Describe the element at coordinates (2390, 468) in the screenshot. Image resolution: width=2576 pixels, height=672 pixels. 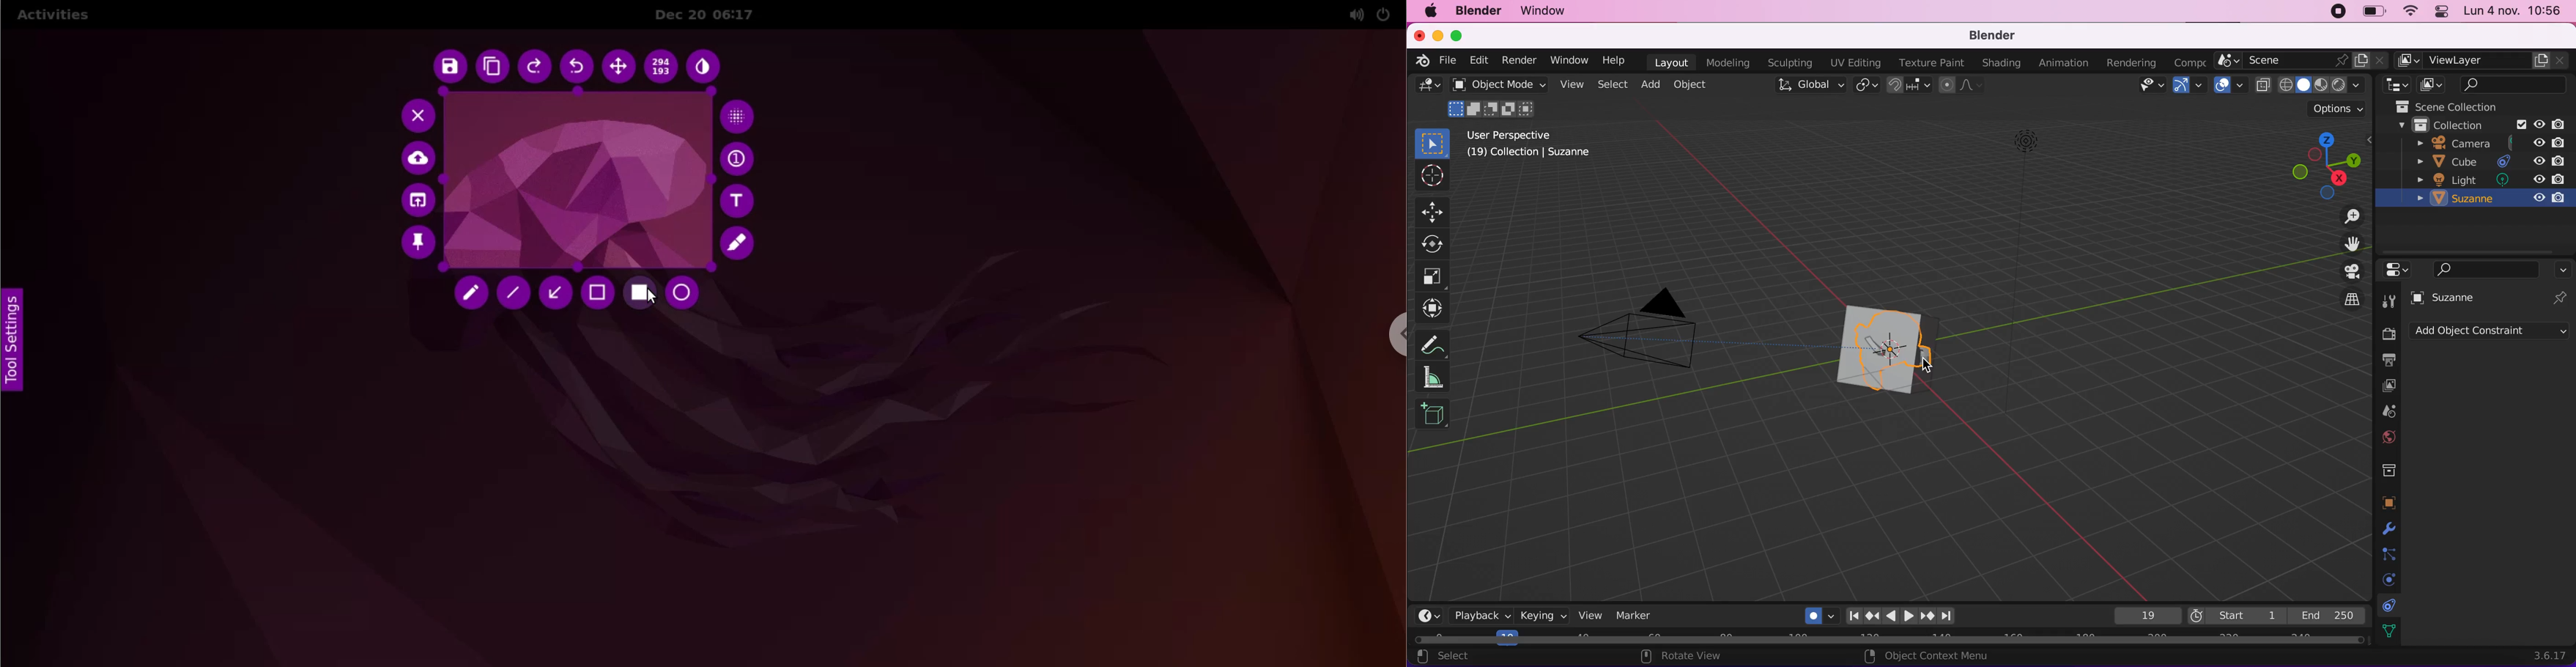
I see `collections` at that location.